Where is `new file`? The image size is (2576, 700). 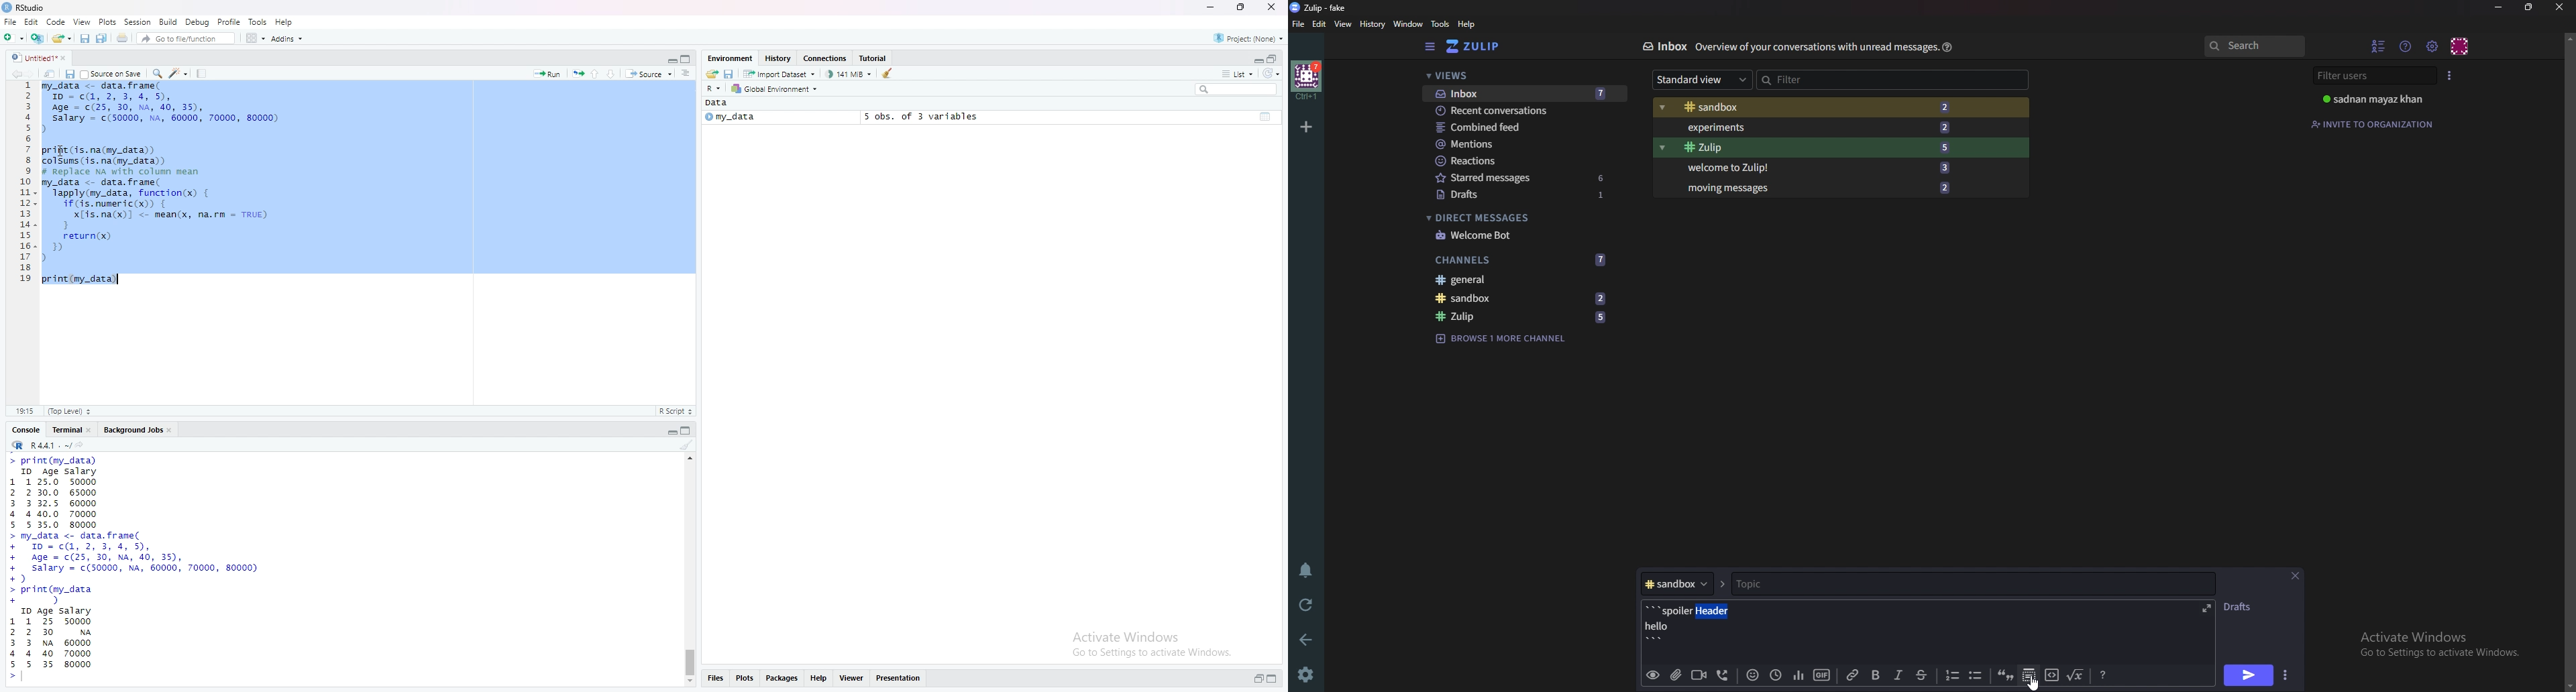
new file is located at coordinates (14, 38).